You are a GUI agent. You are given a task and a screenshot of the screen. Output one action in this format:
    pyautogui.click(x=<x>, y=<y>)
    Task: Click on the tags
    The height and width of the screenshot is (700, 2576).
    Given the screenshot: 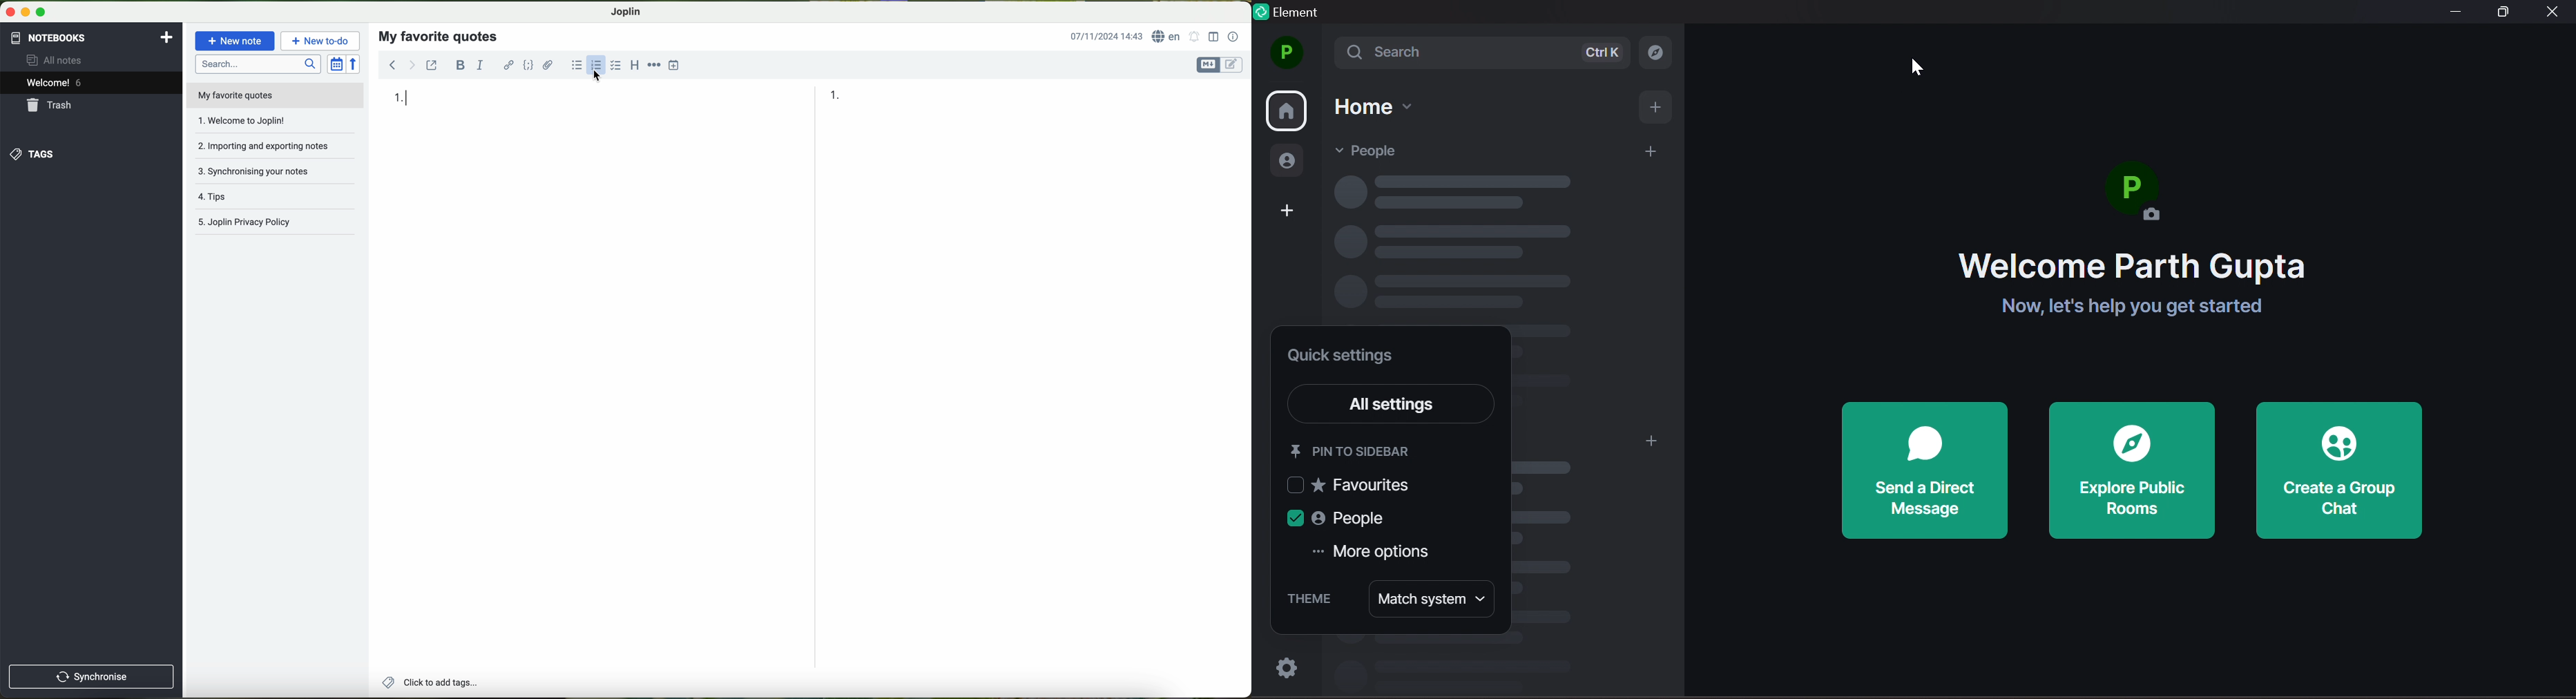 What is the action you would take?
    pyautogui.click(x=273, y=196)
    